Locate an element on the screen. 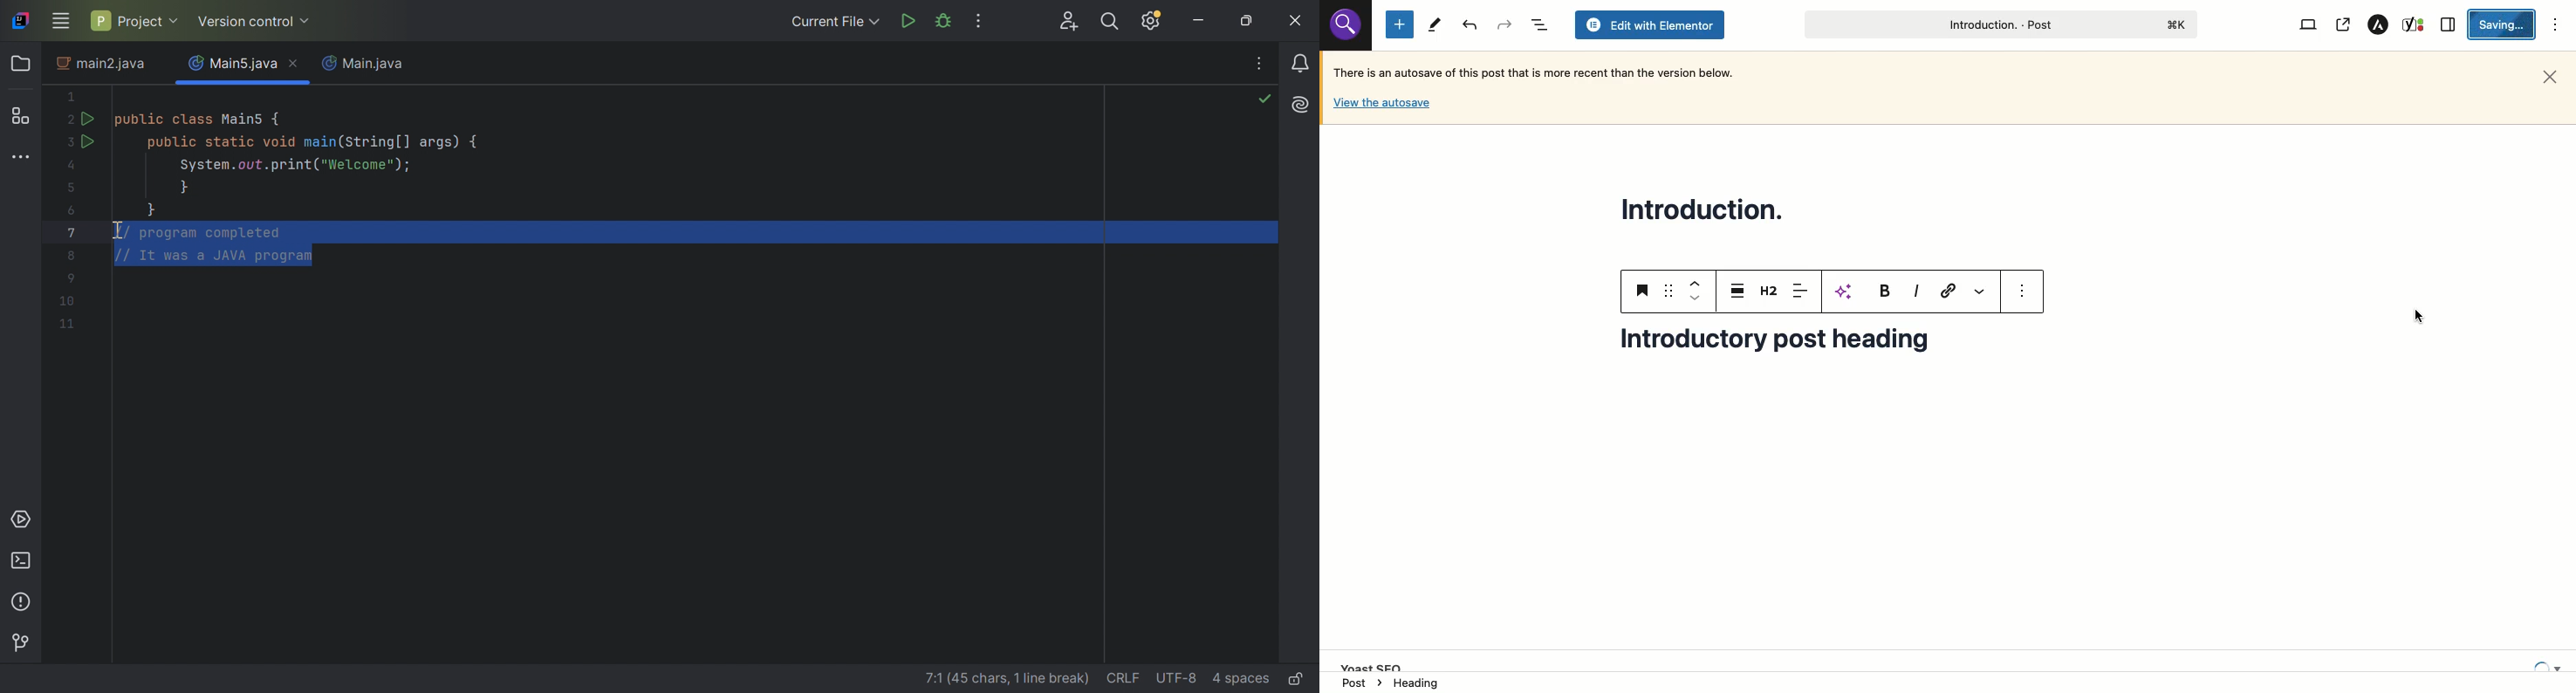  Astar is located at coordinates (2380, 24).